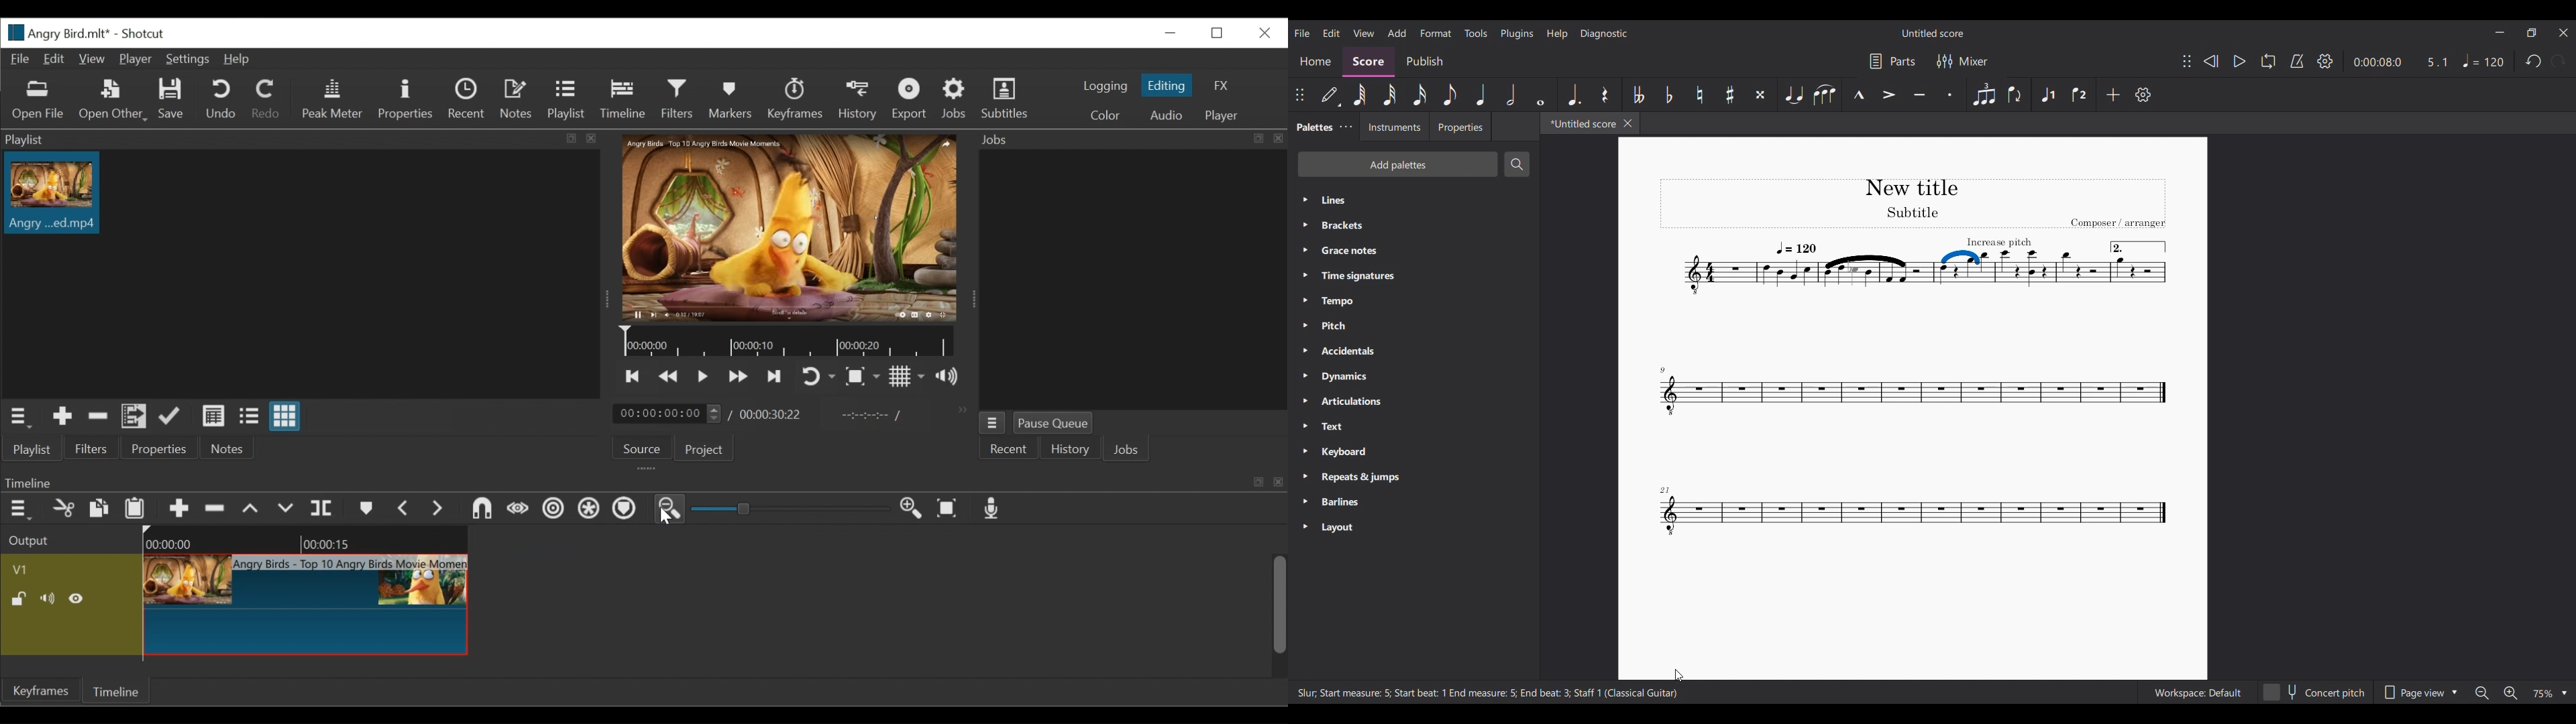  I want to click on add clip, so click(179, 511).